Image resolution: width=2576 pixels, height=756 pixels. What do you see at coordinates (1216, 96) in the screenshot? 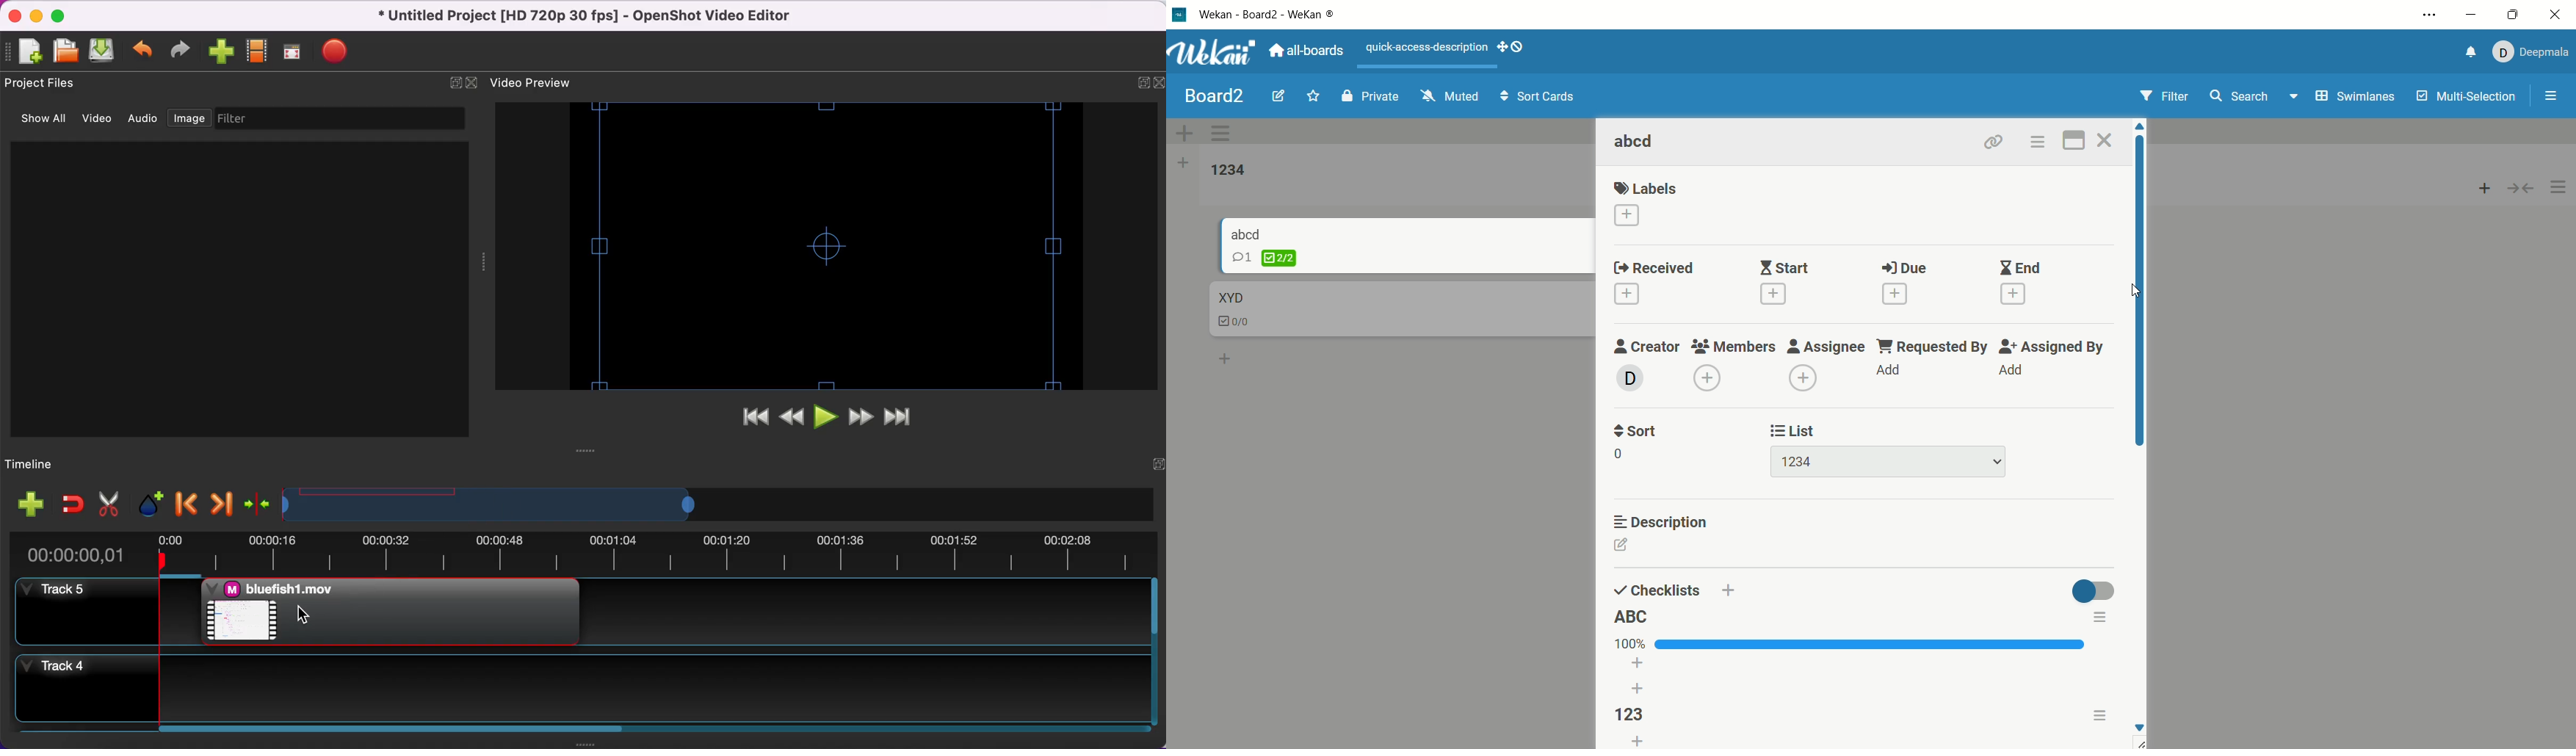
I see `board title` at bounding box center [1216, 96].